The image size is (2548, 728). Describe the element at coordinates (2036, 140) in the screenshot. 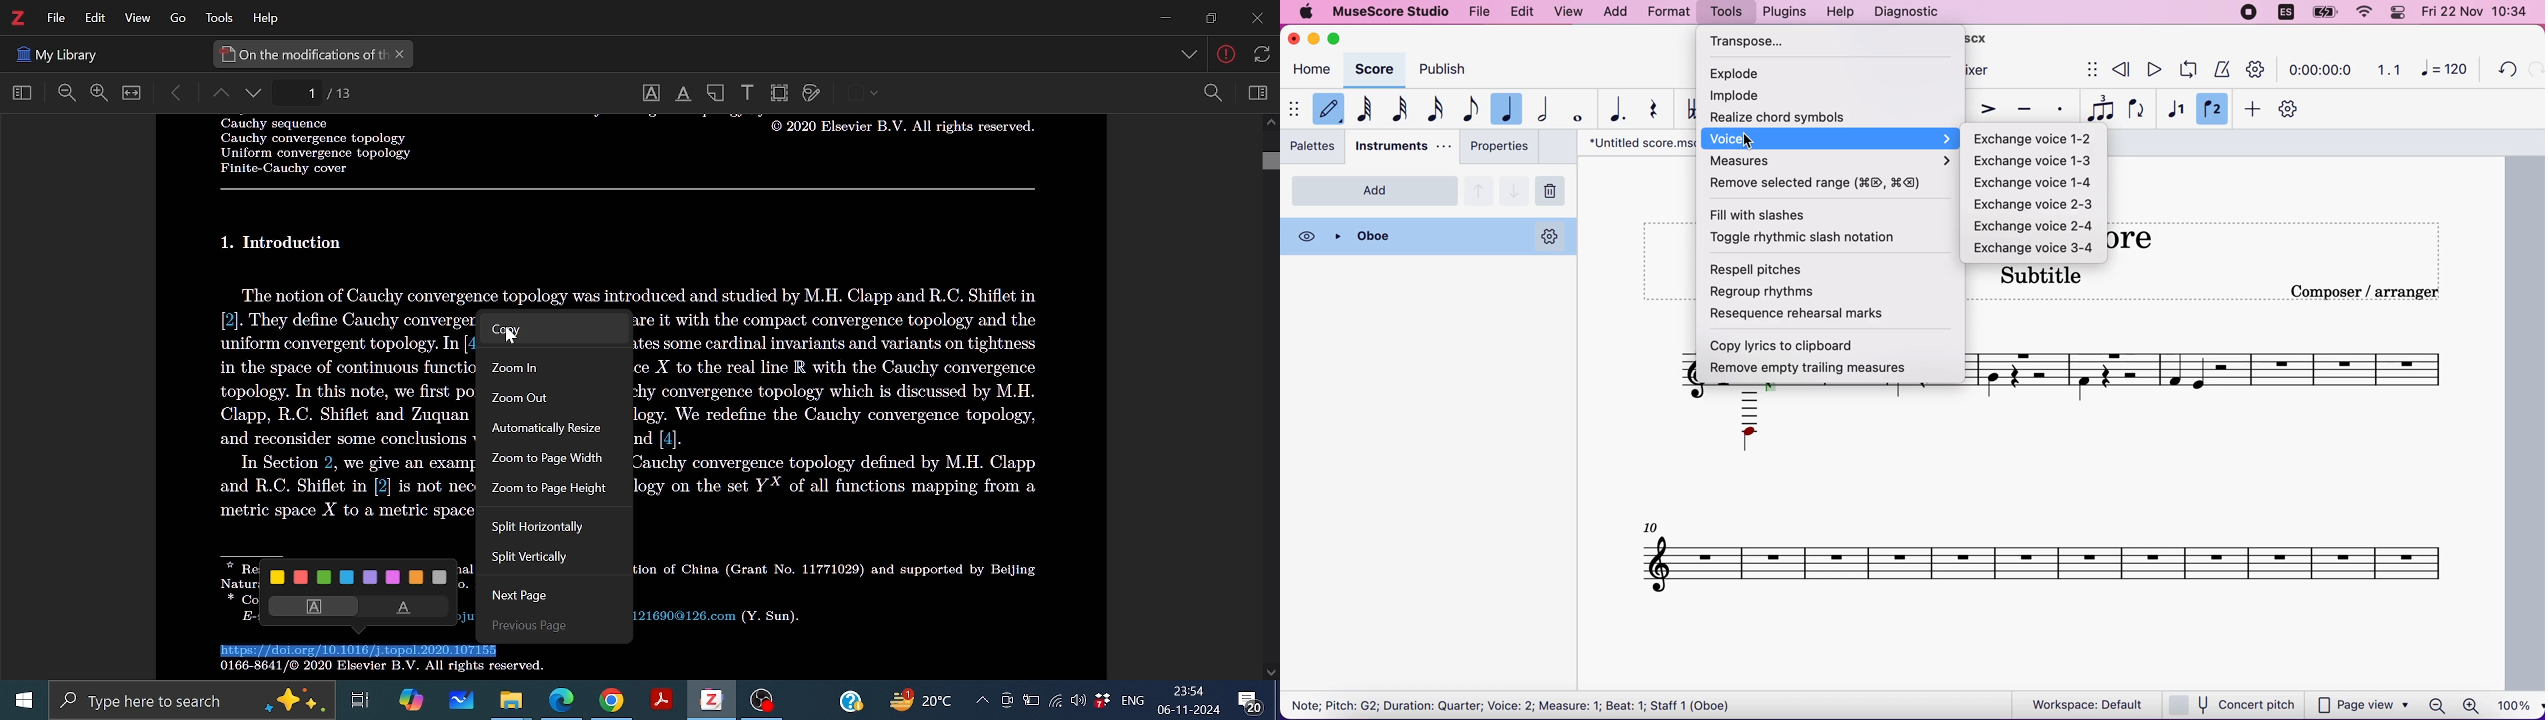

I see `exchange voice 1-2` at that location.